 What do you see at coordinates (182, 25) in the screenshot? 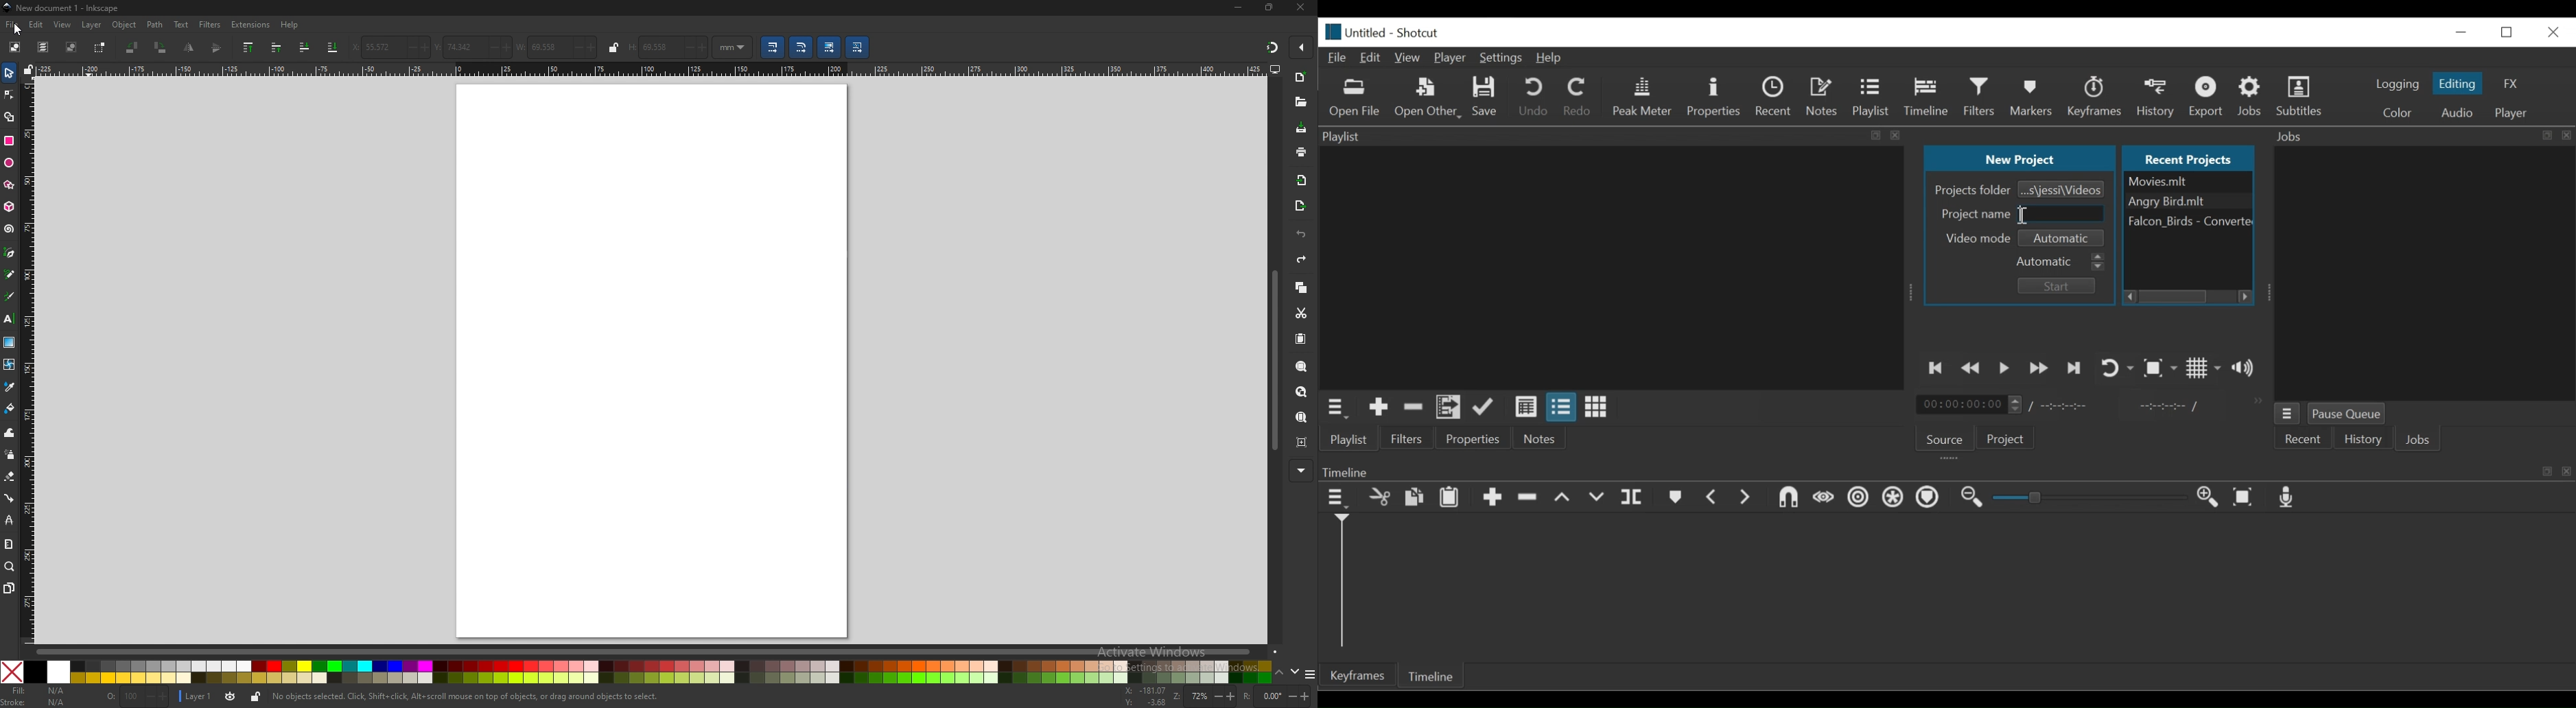
I see `text` at bounding box center [182, 25].